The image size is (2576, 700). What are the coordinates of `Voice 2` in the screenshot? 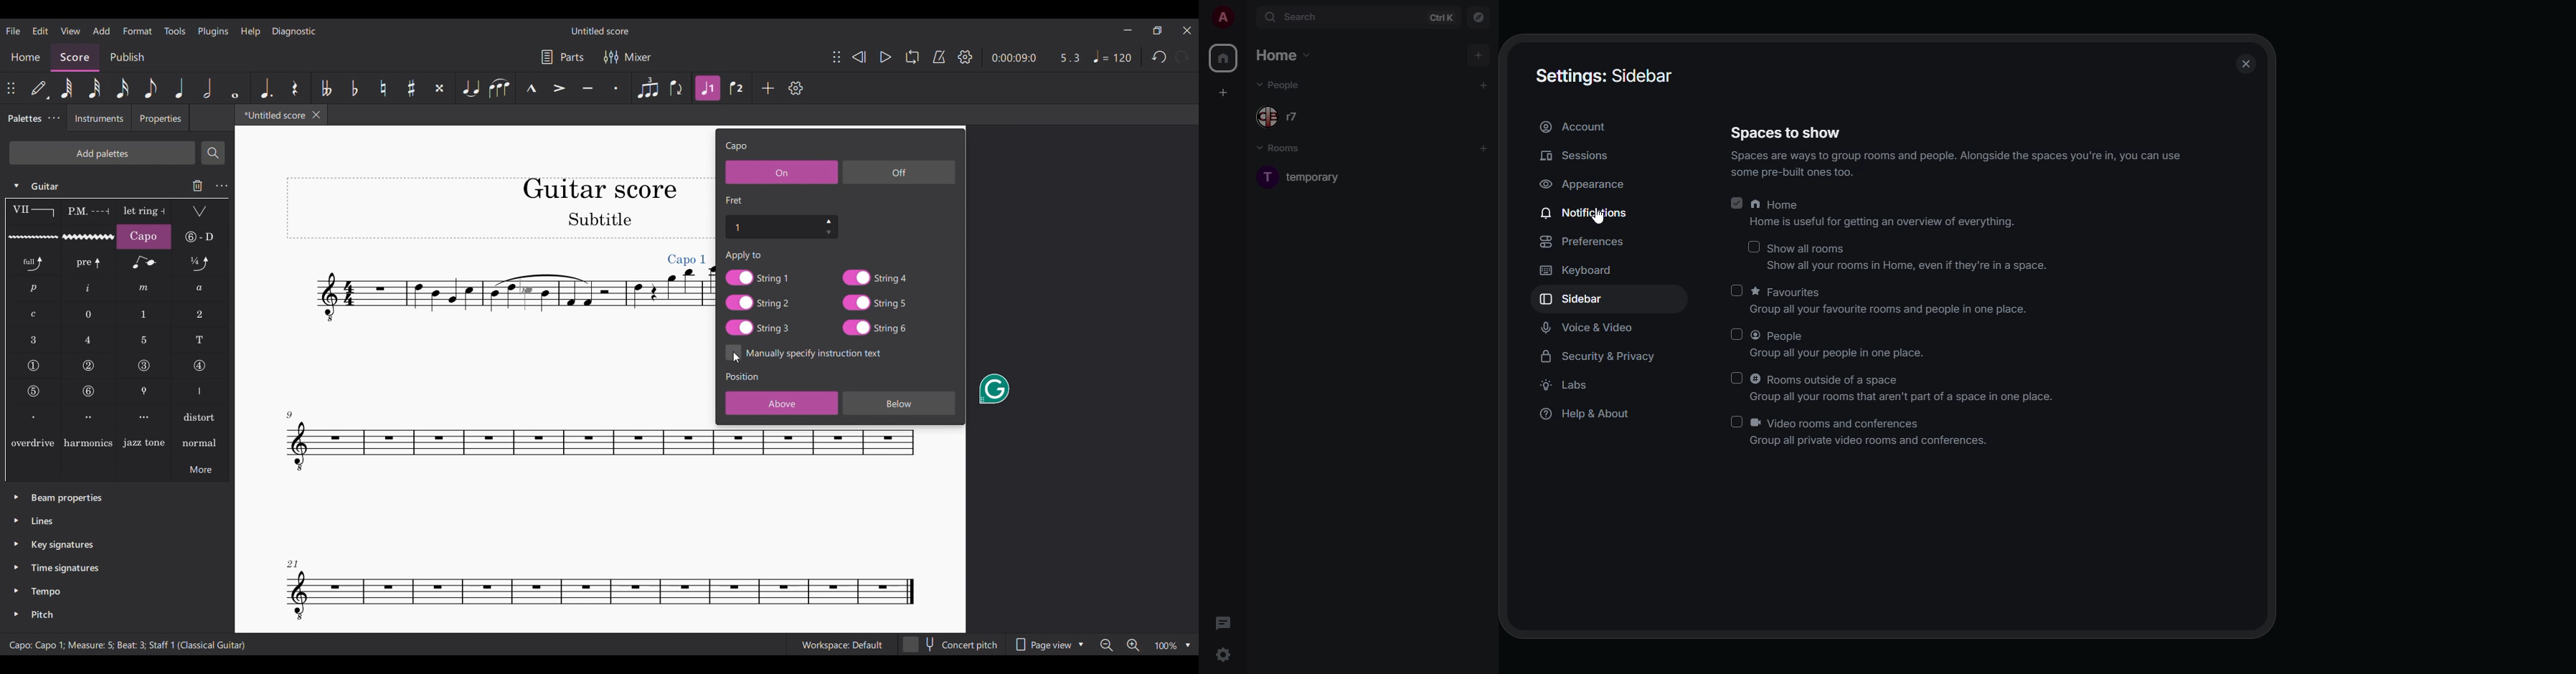 It's located at (738, 88).